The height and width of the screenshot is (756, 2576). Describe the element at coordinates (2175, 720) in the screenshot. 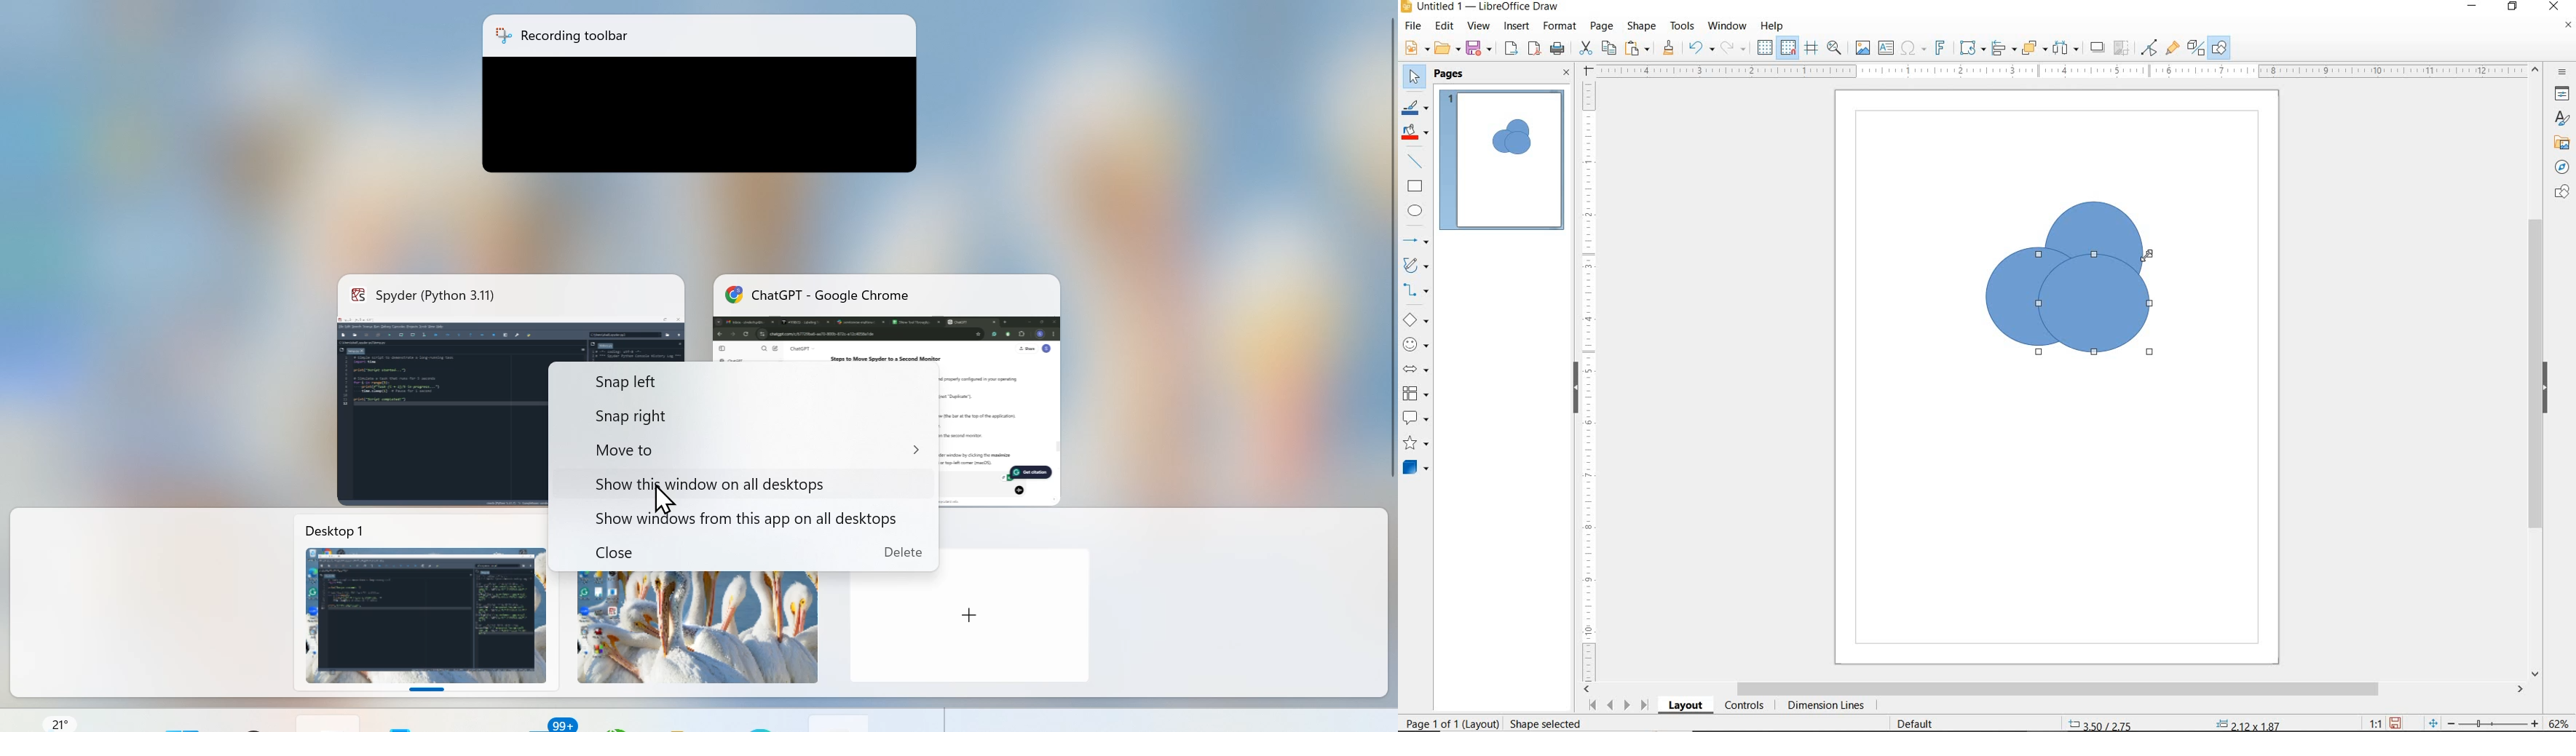

I see `STANDARD SELECTION` at that location.